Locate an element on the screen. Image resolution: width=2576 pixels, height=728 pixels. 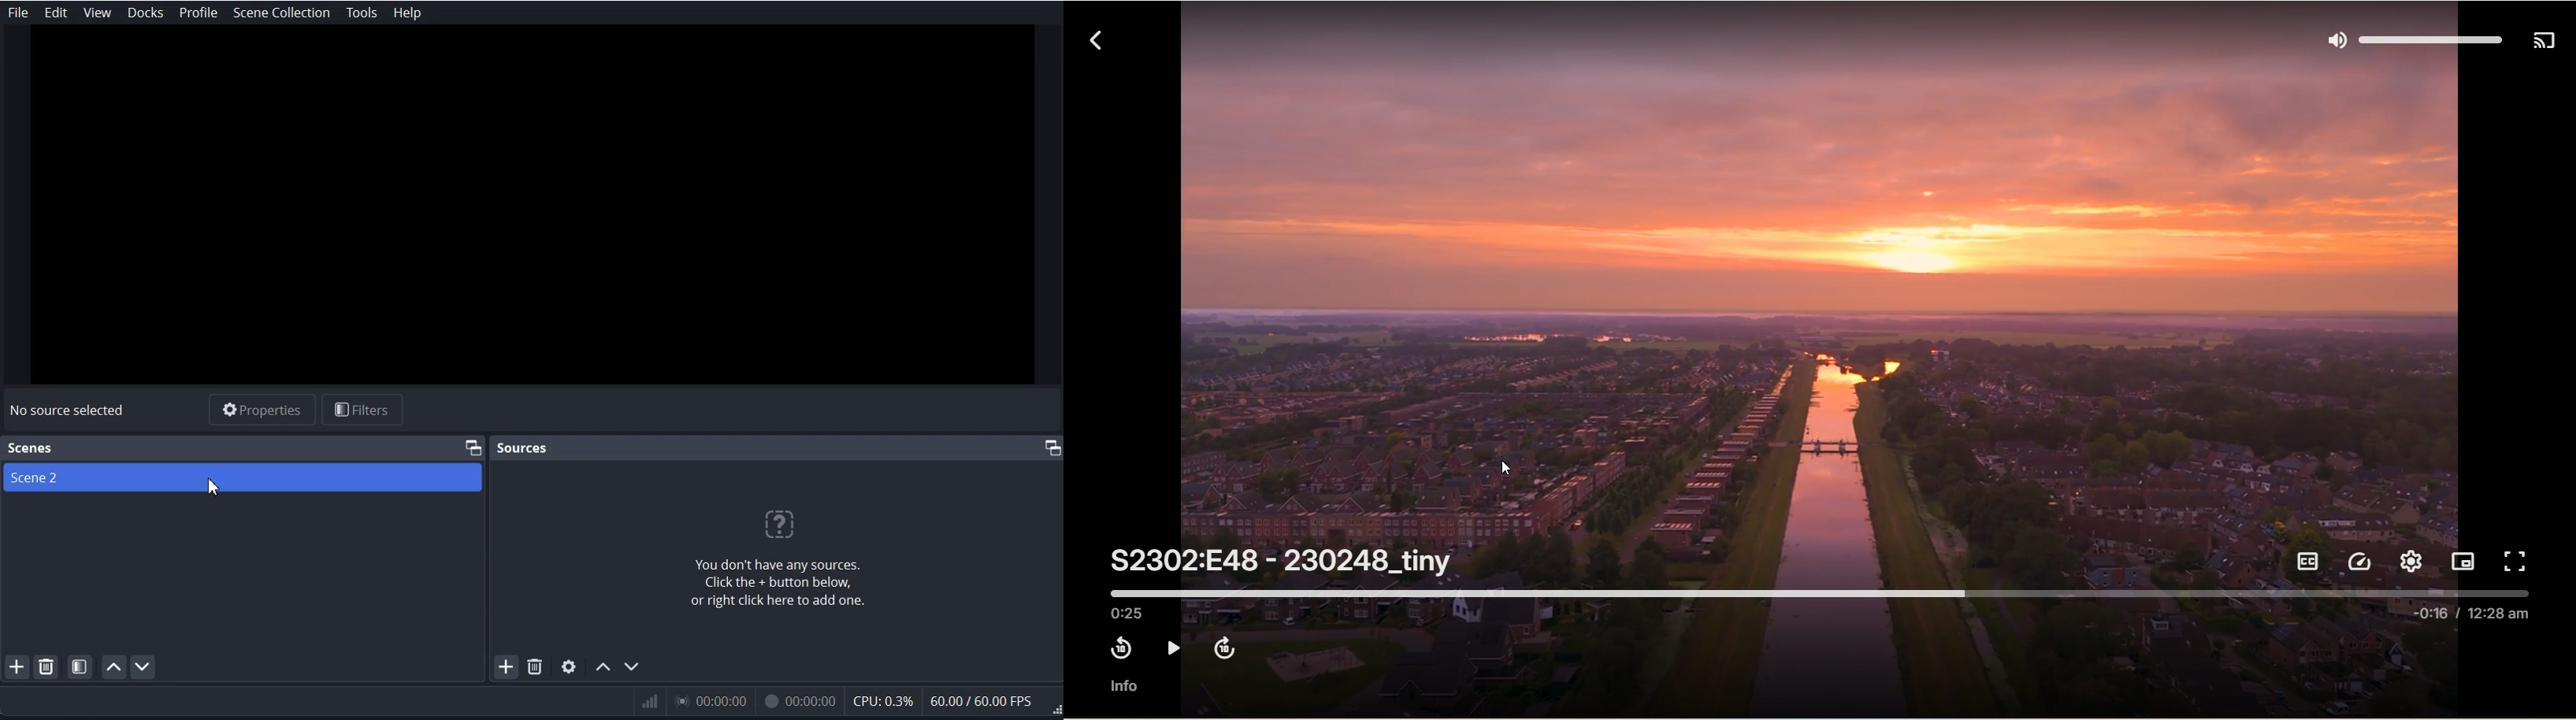
Cursor is located at coordinates (212, 489).